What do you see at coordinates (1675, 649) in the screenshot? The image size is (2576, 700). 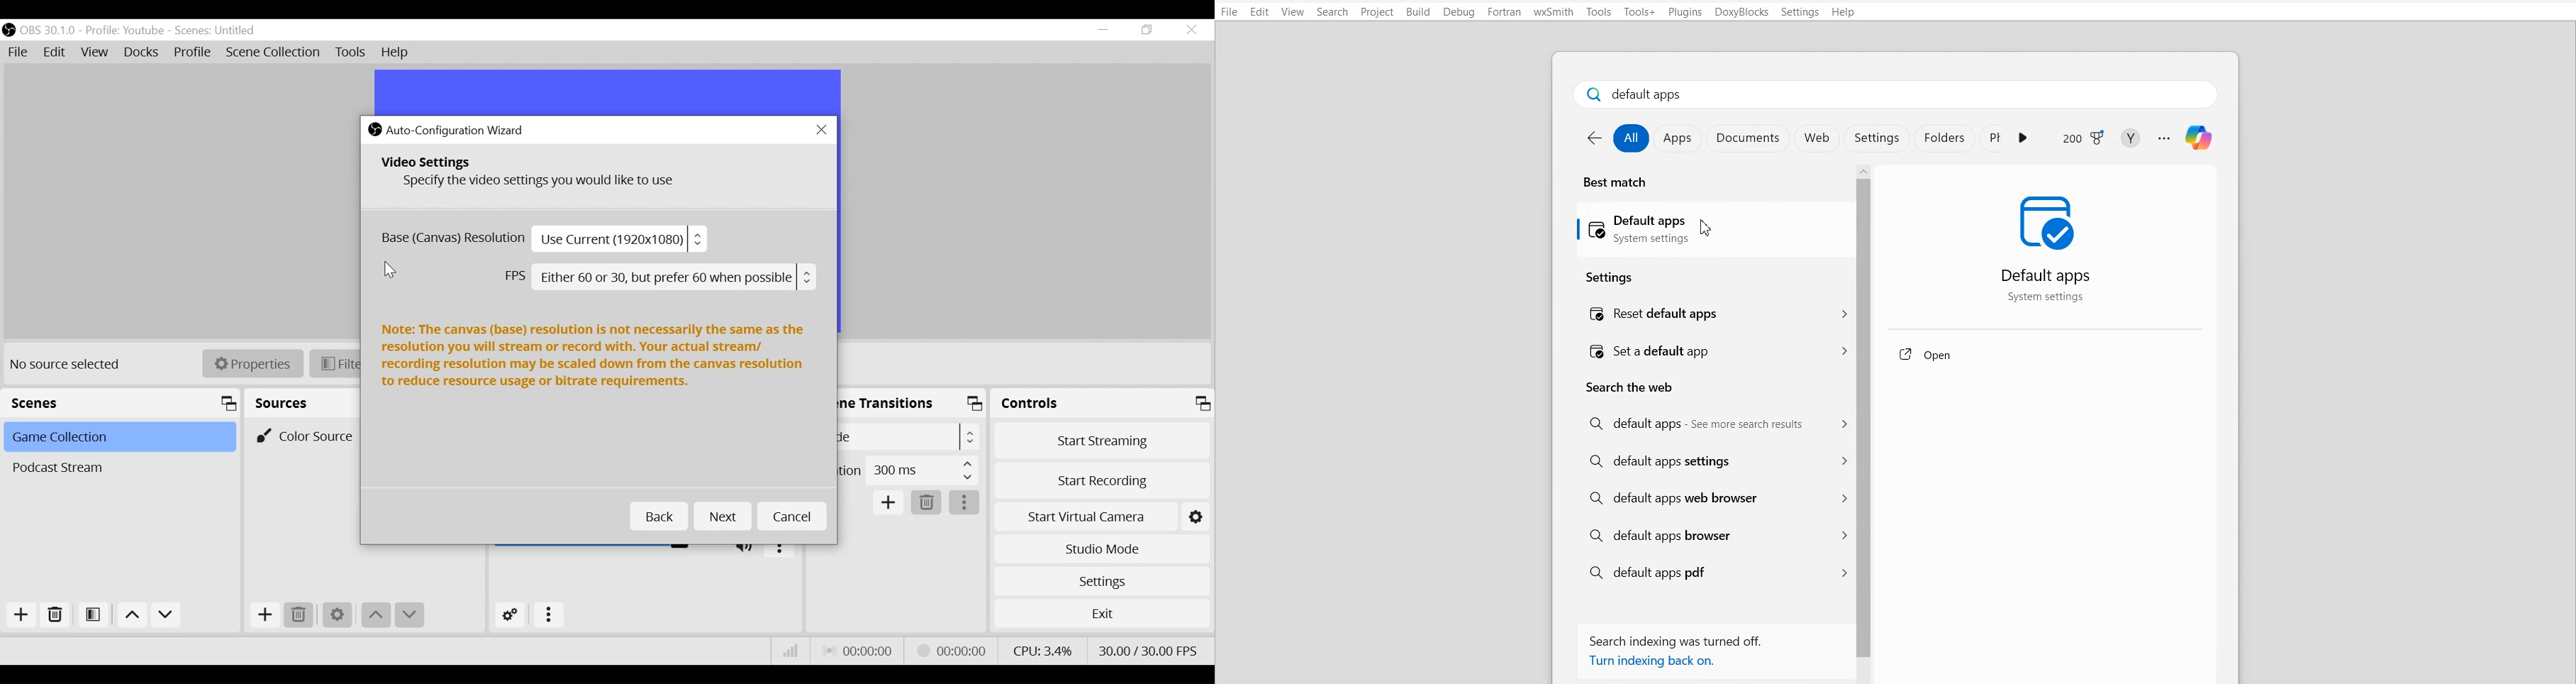 I see `Text` at bounding box center [1675, 649].